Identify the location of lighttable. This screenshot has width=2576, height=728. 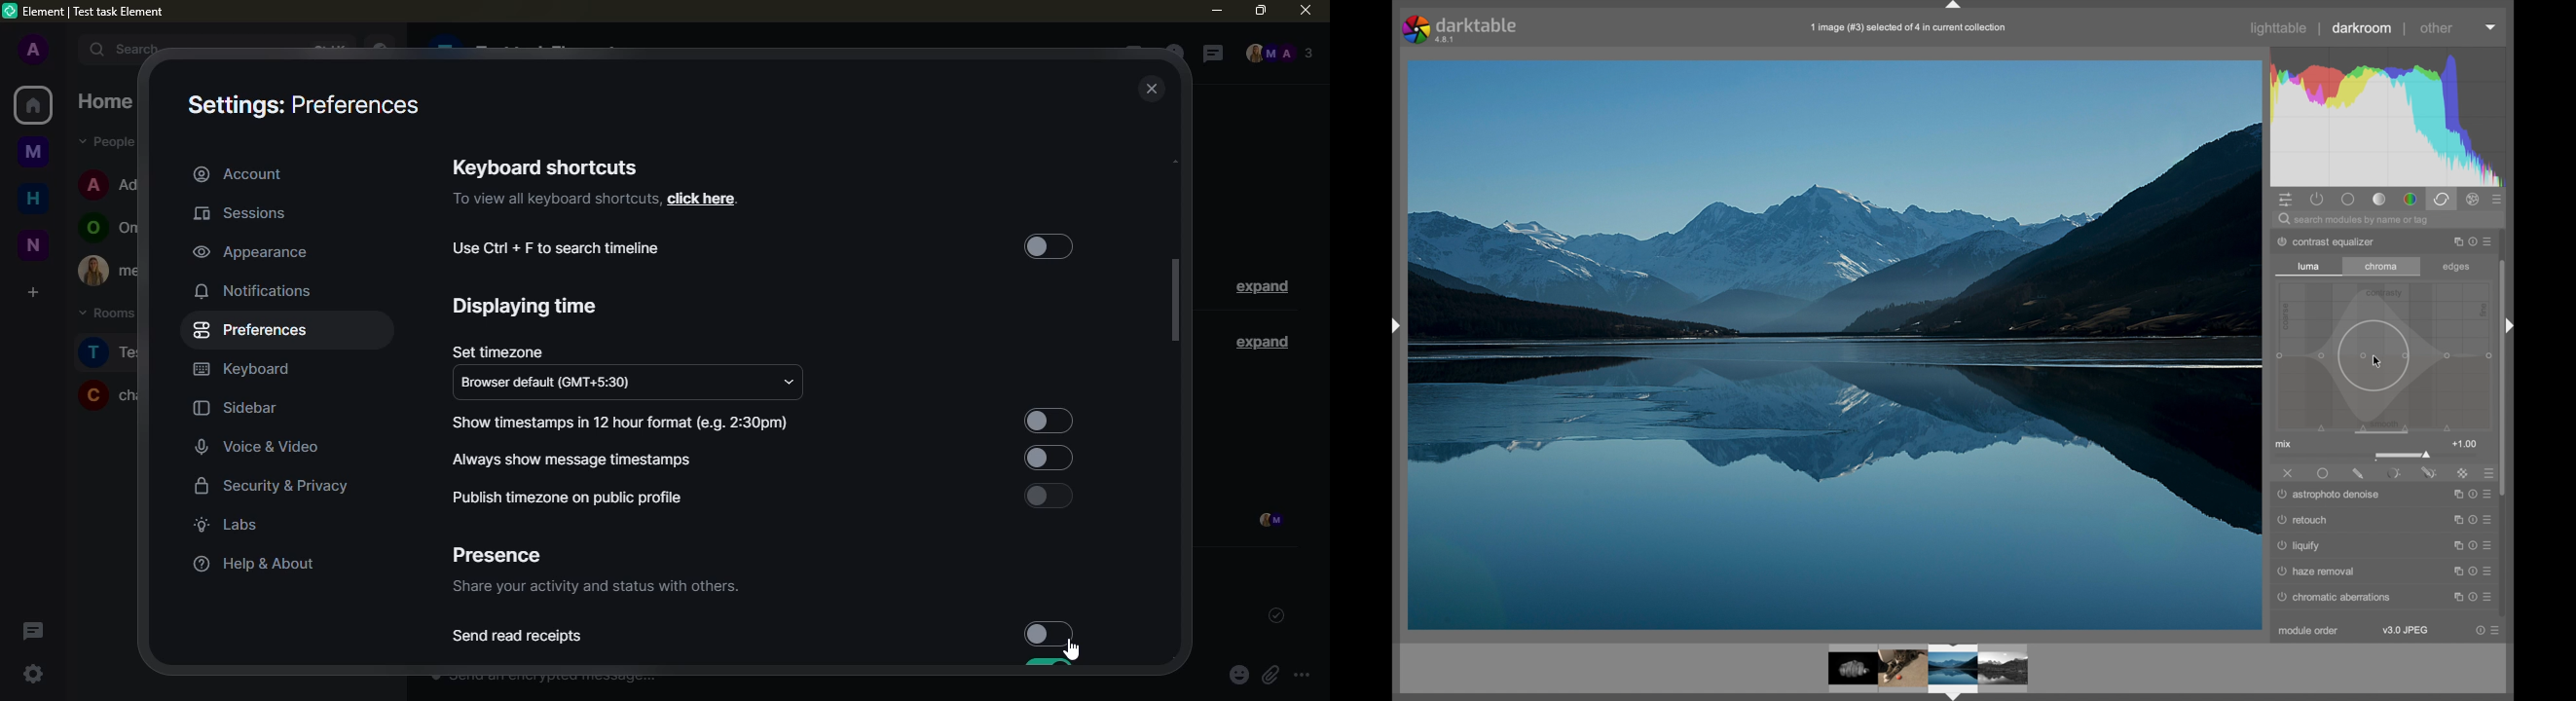
(2279, 28).